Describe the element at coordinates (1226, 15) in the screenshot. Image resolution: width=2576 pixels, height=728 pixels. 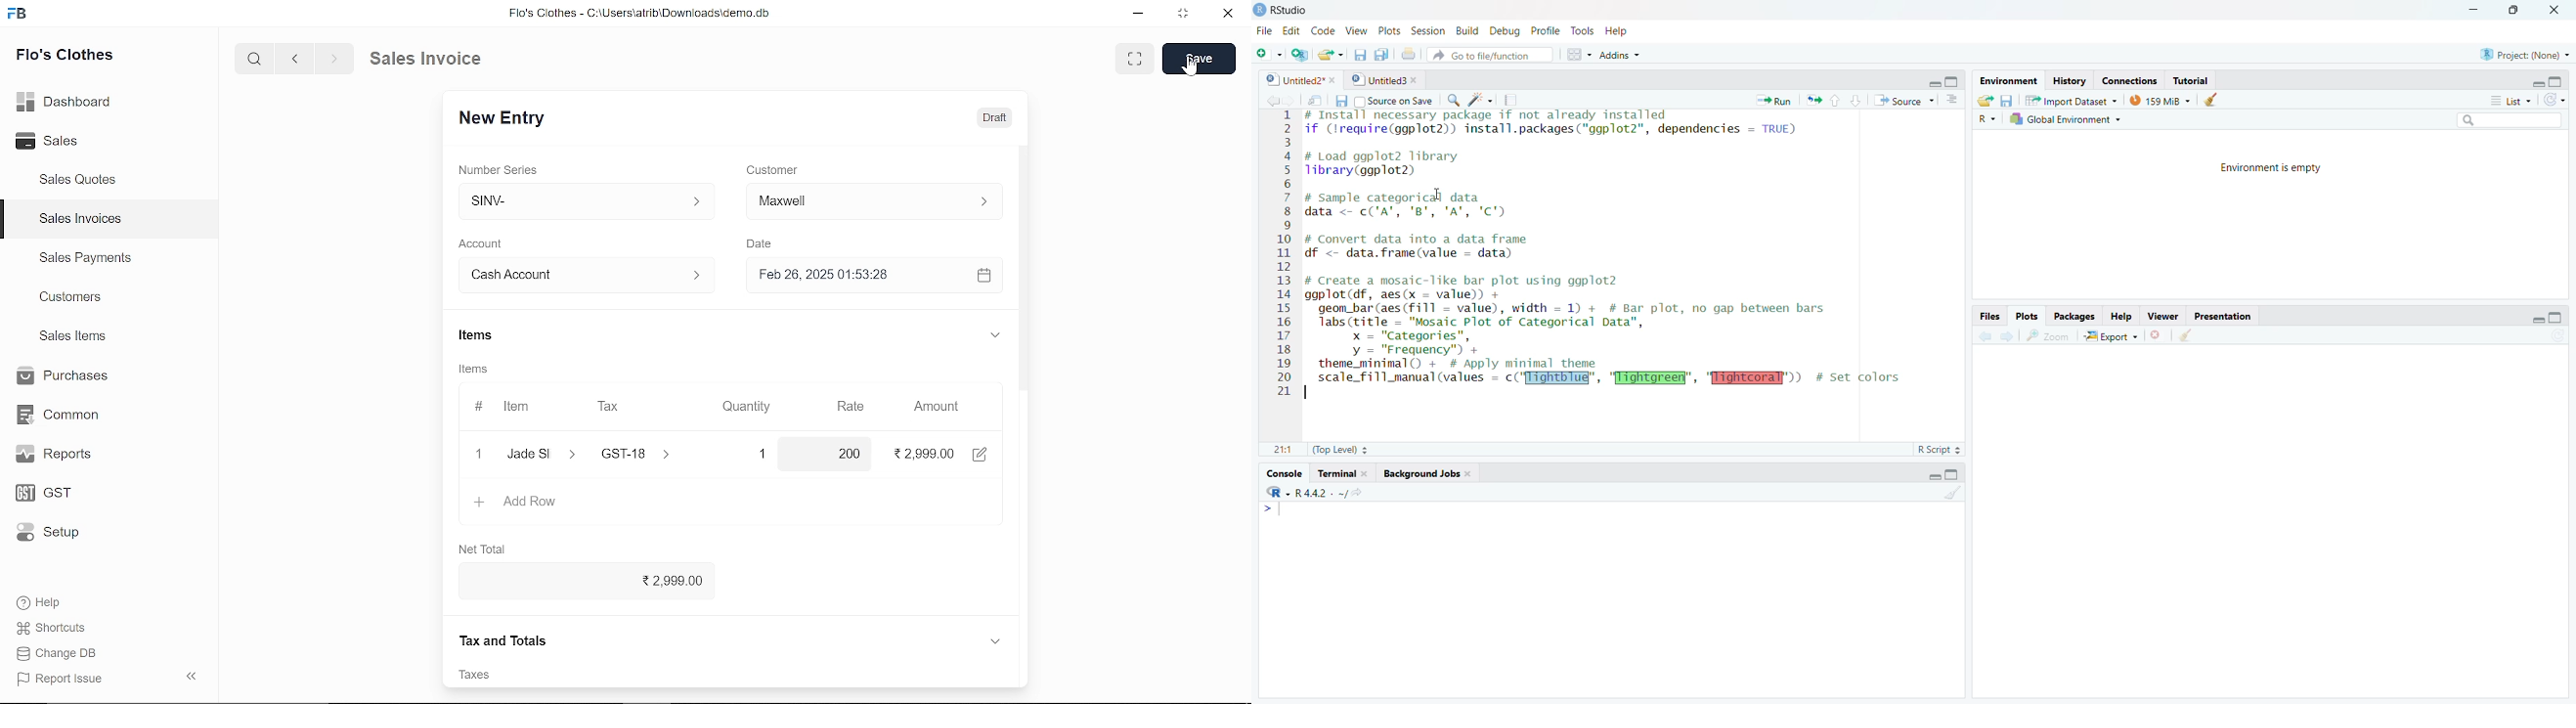
I see `close` at that location.